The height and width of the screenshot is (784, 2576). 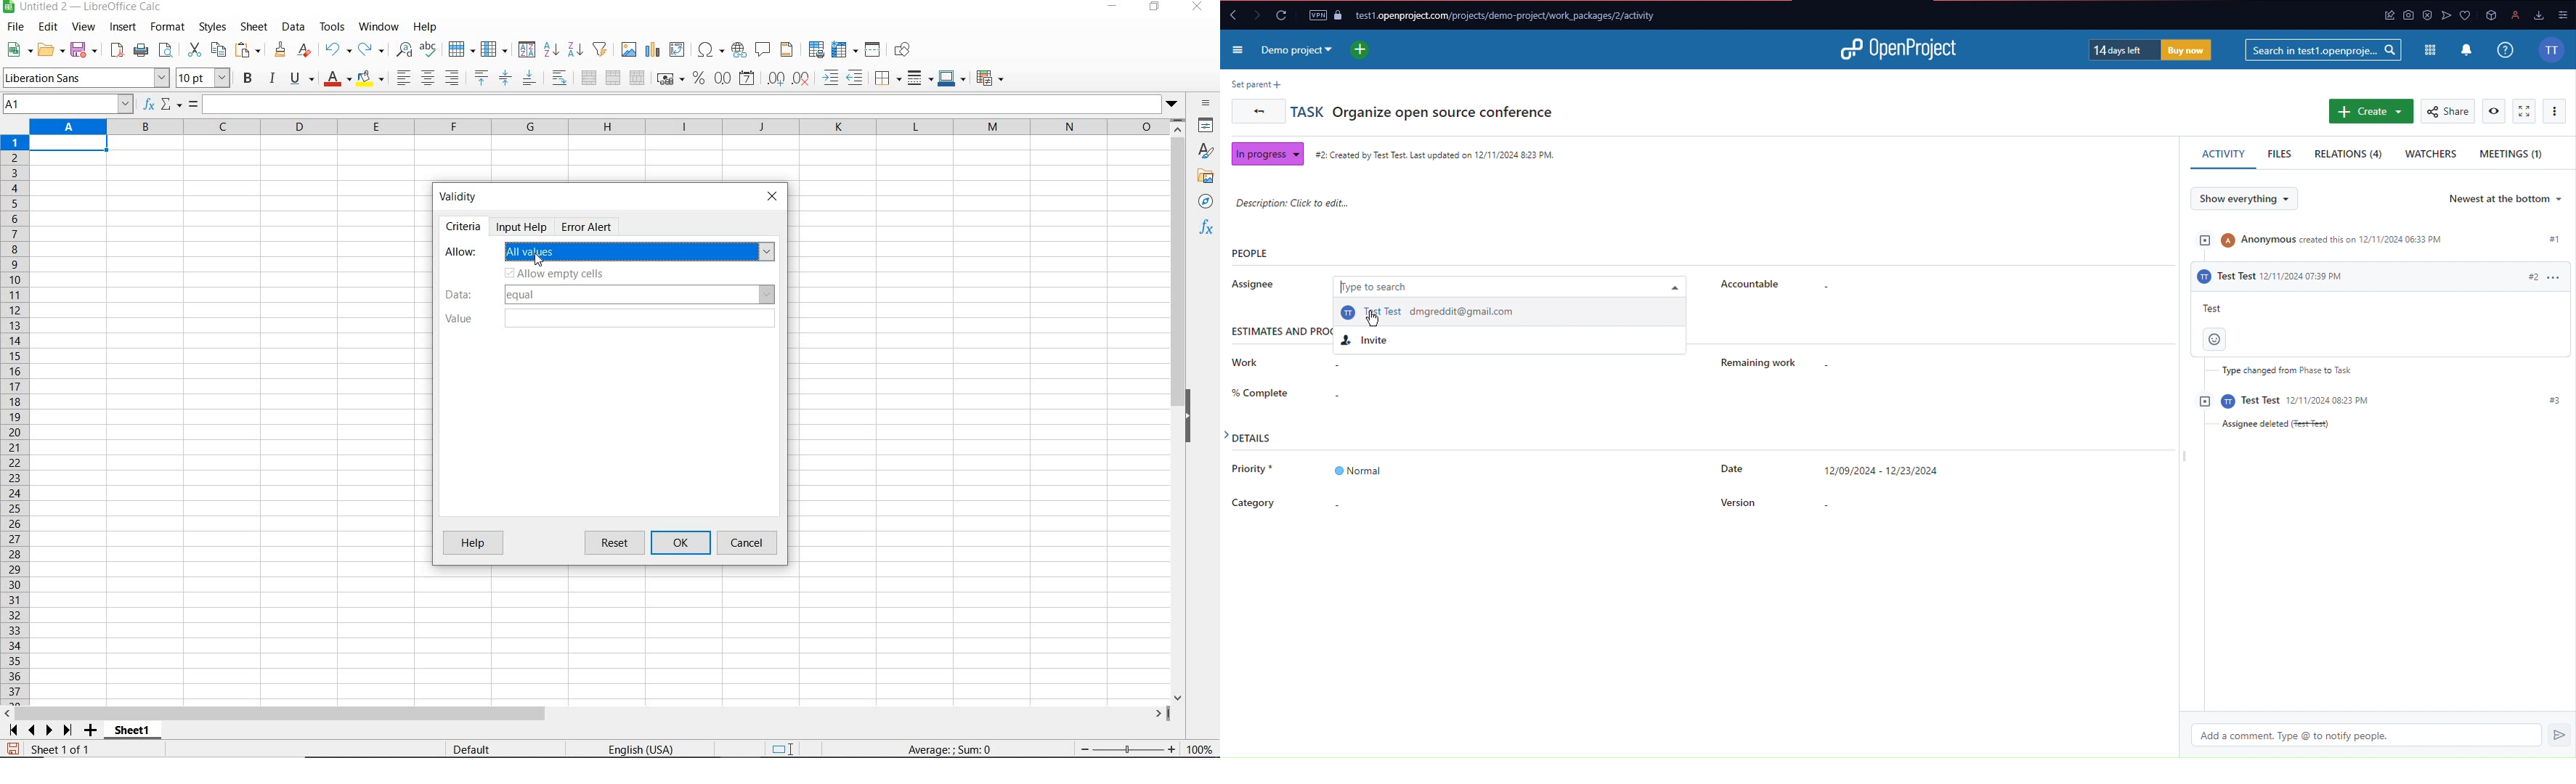 What do you see at coordinates (637, 78) in the screenshot?
I see `unmerge cells` at bounding box center [637, 78].